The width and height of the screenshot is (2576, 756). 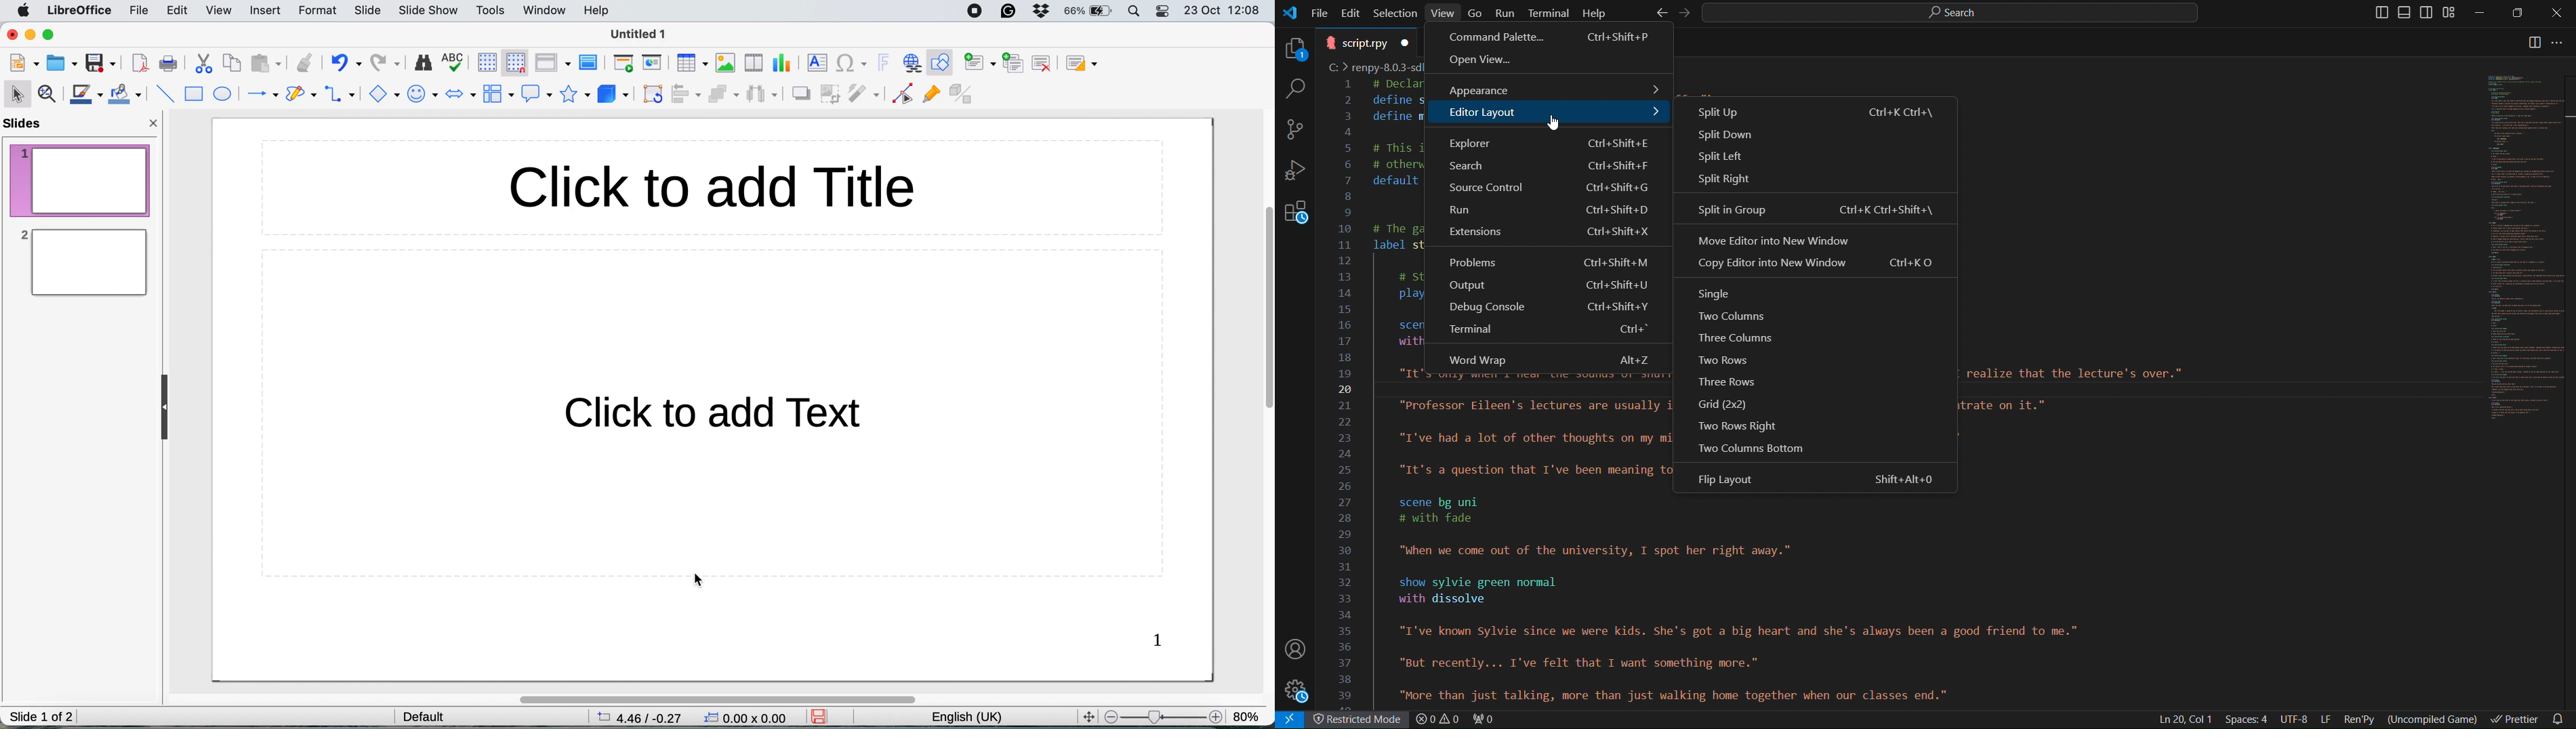 What do you see at coordinates (387, 64) in the screenshot?
I see `redo` at bounding box center [387, 64].